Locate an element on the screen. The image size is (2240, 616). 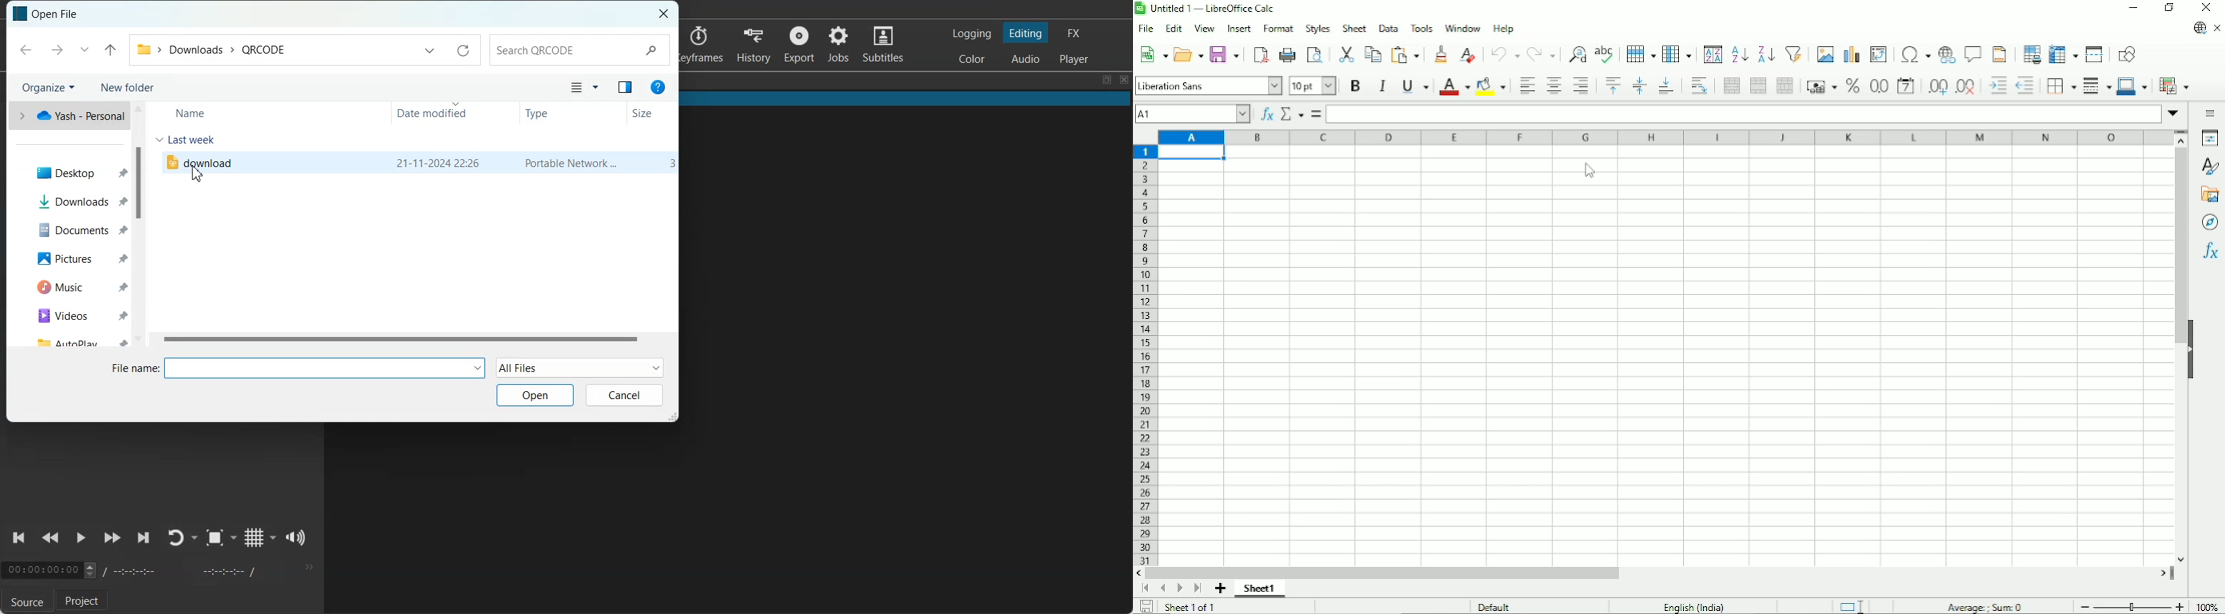
Border color is located at coordinates (2132, 86).